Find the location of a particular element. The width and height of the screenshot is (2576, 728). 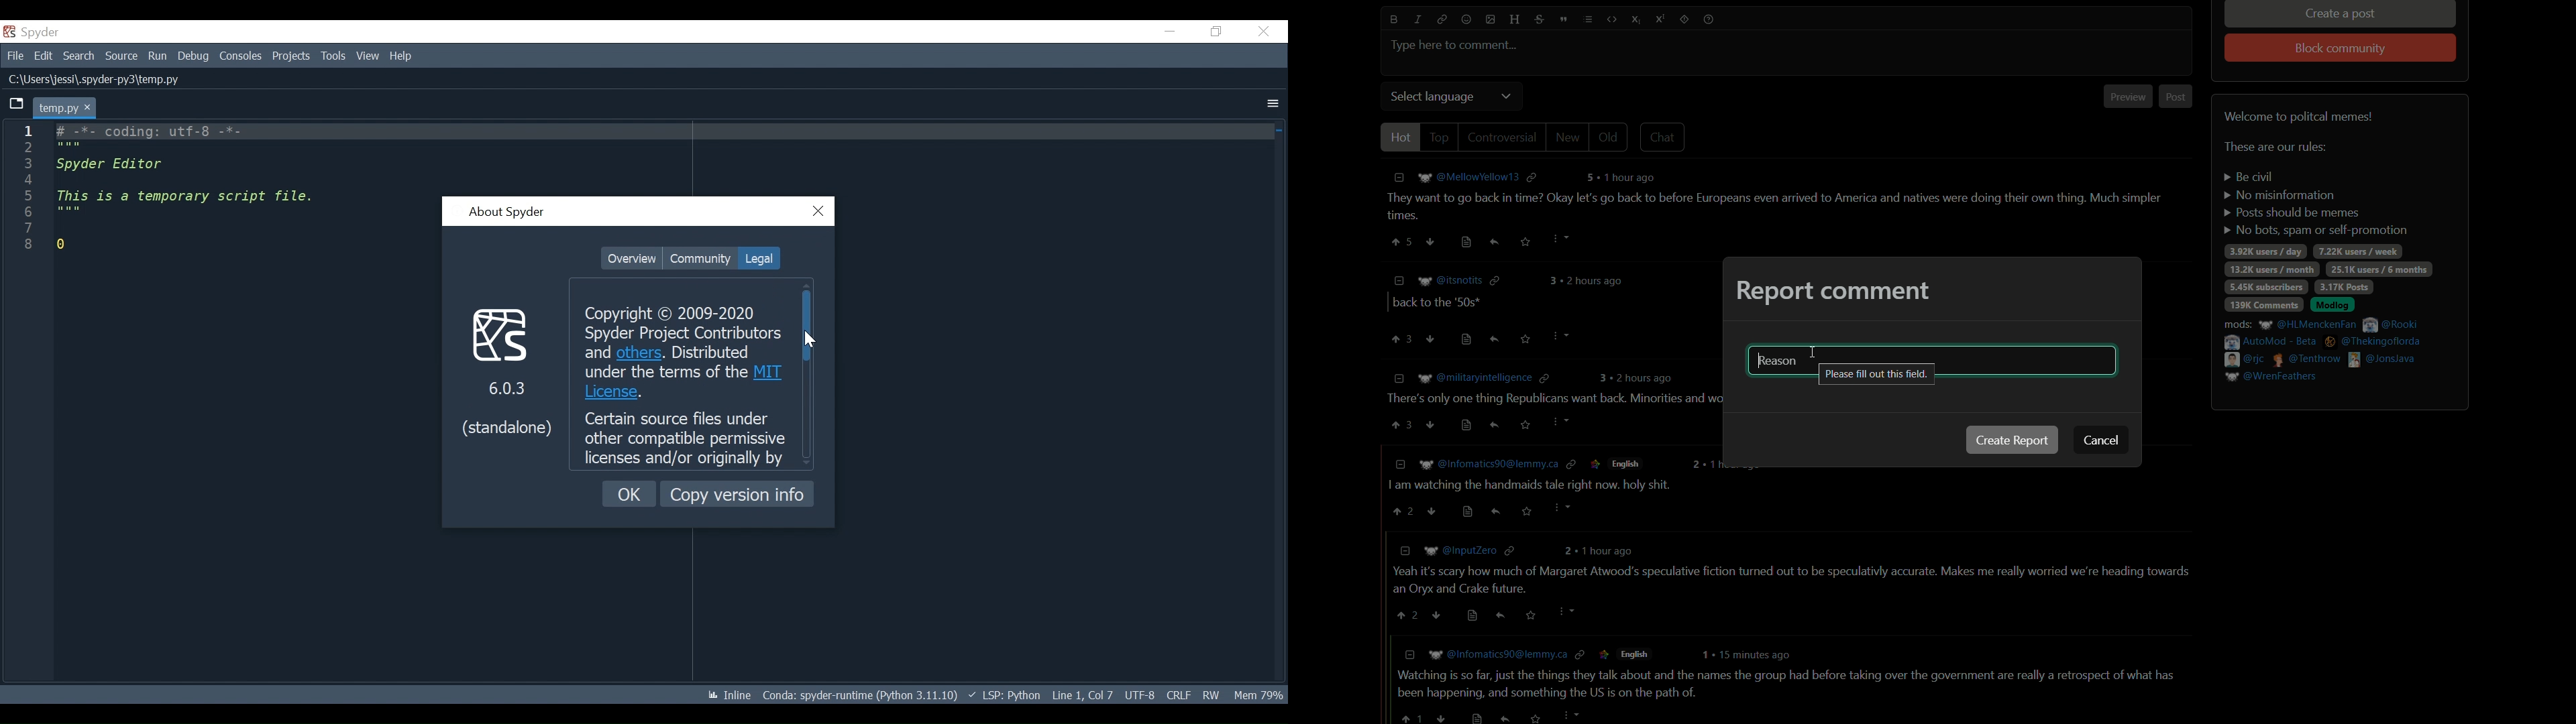

Line 1, Col 7 is located at coordinates (1082, 693).